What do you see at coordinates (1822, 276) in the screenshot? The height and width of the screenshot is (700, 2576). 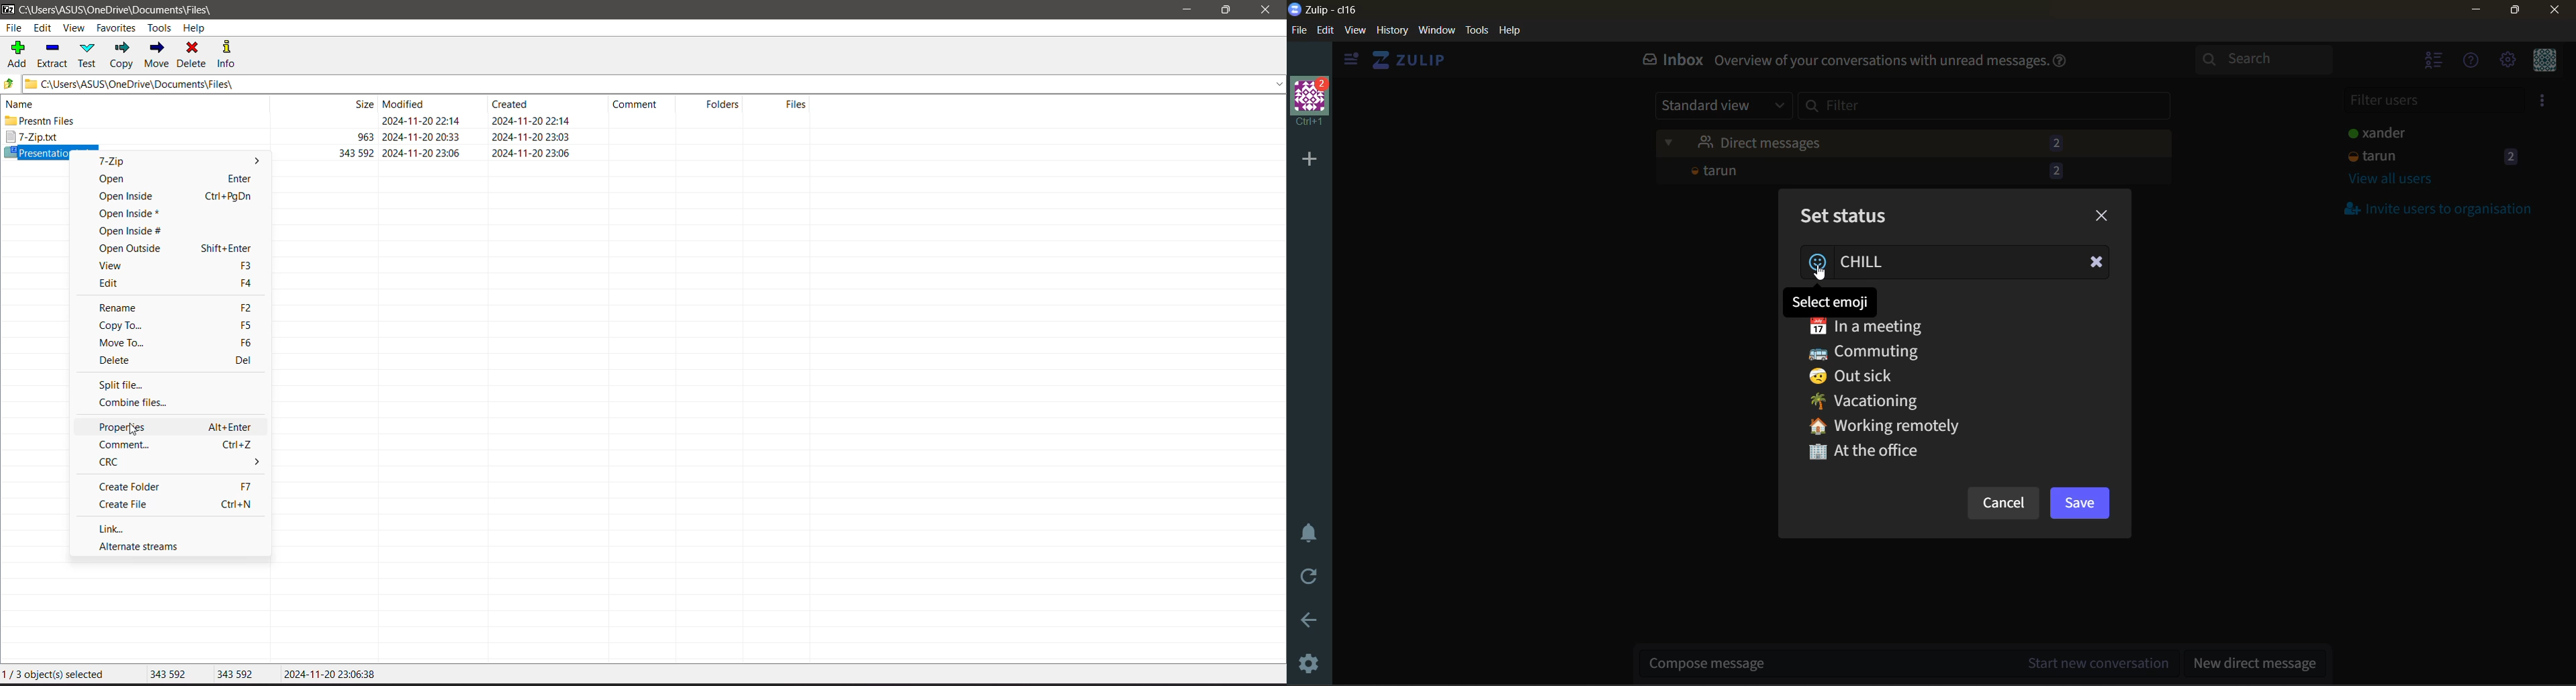 I see `Cursor` at bounding box center [1822, 276].